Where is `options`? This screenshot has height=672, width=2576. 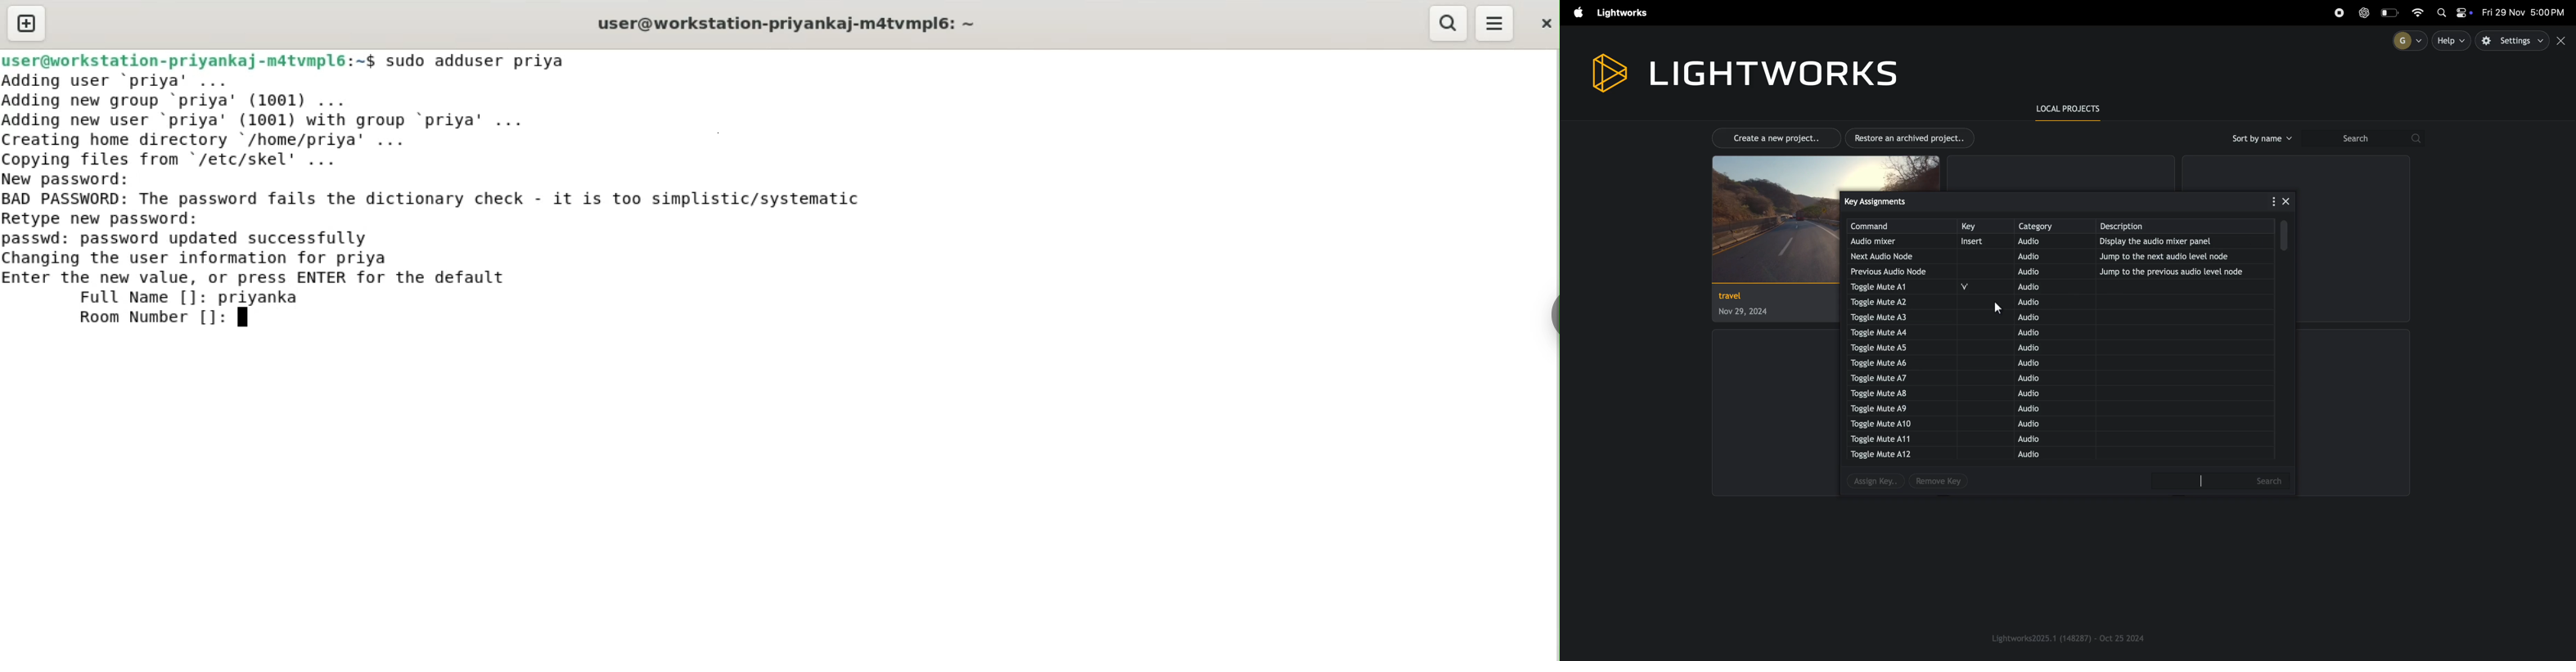
options is located at coordinates (2268, 202).